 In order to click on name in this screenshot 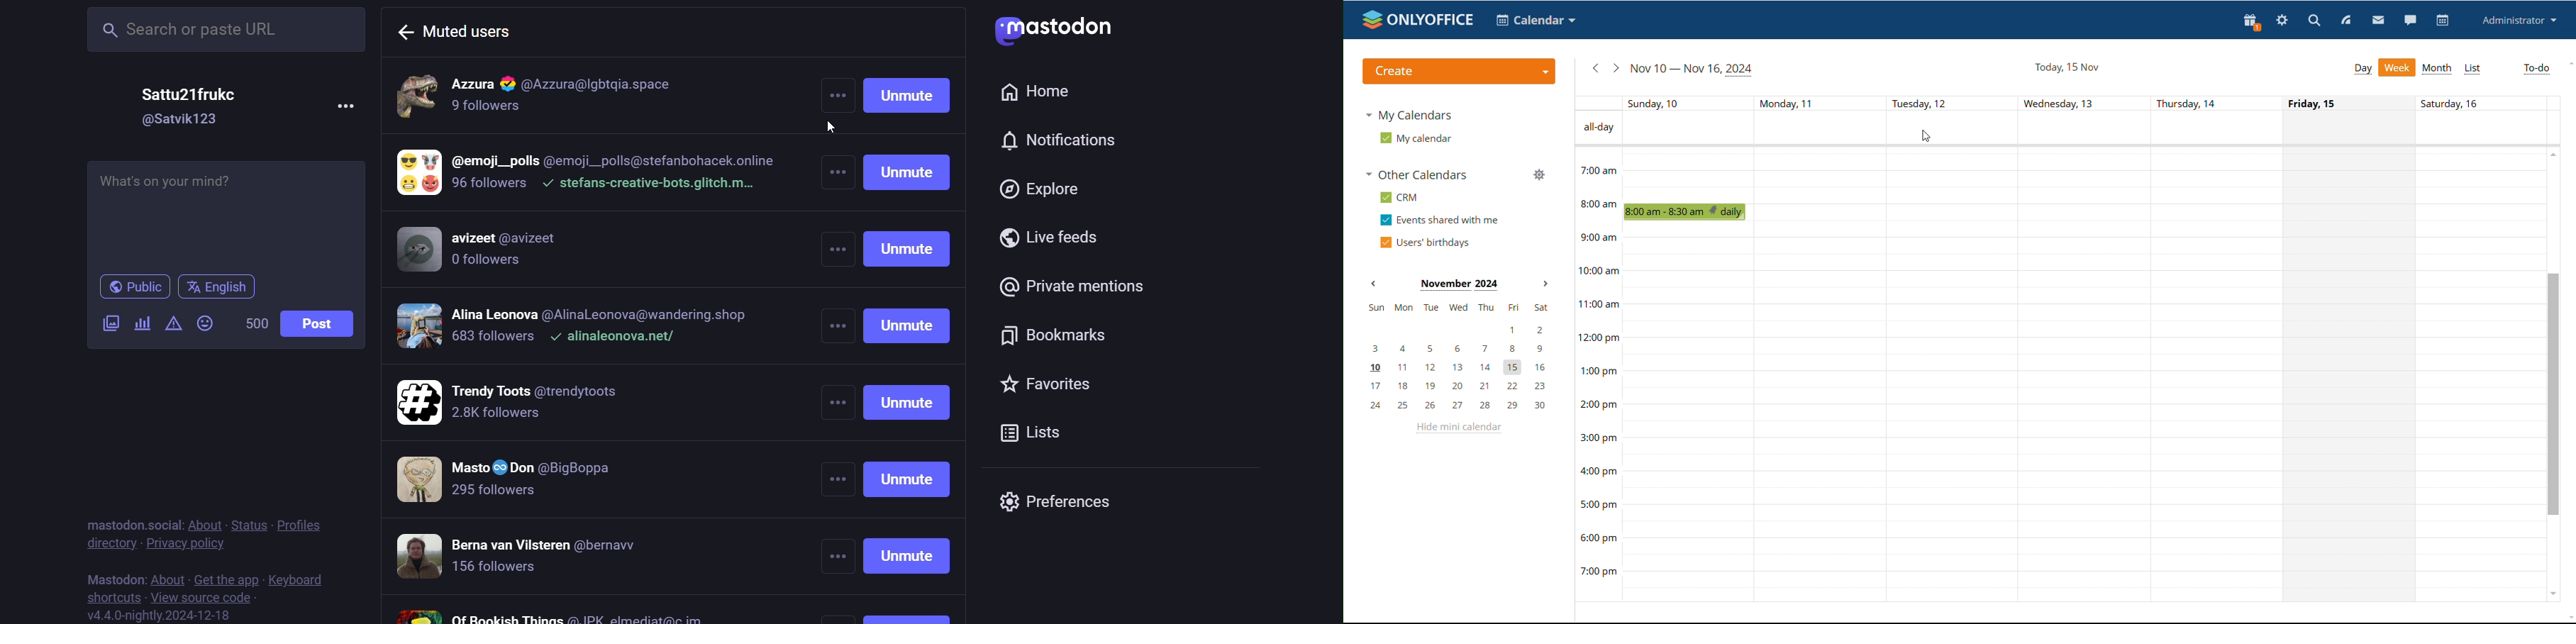, I will do `click(187, 93)`.